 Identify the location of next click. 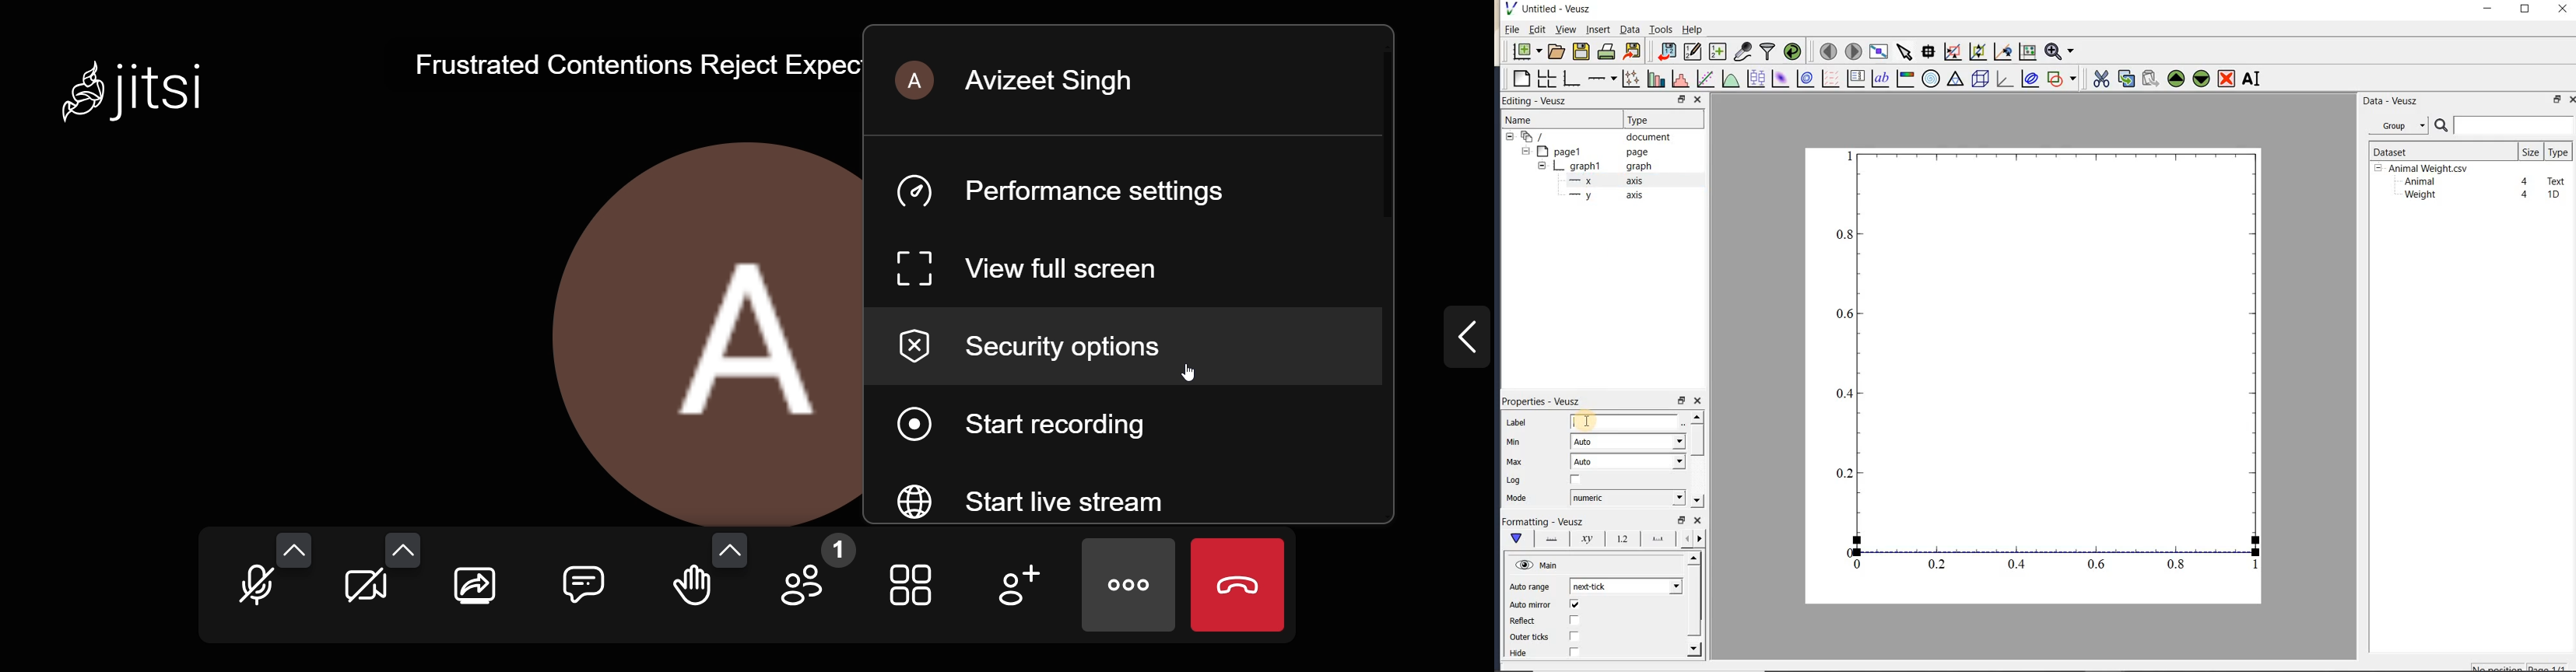
(1626, 586).